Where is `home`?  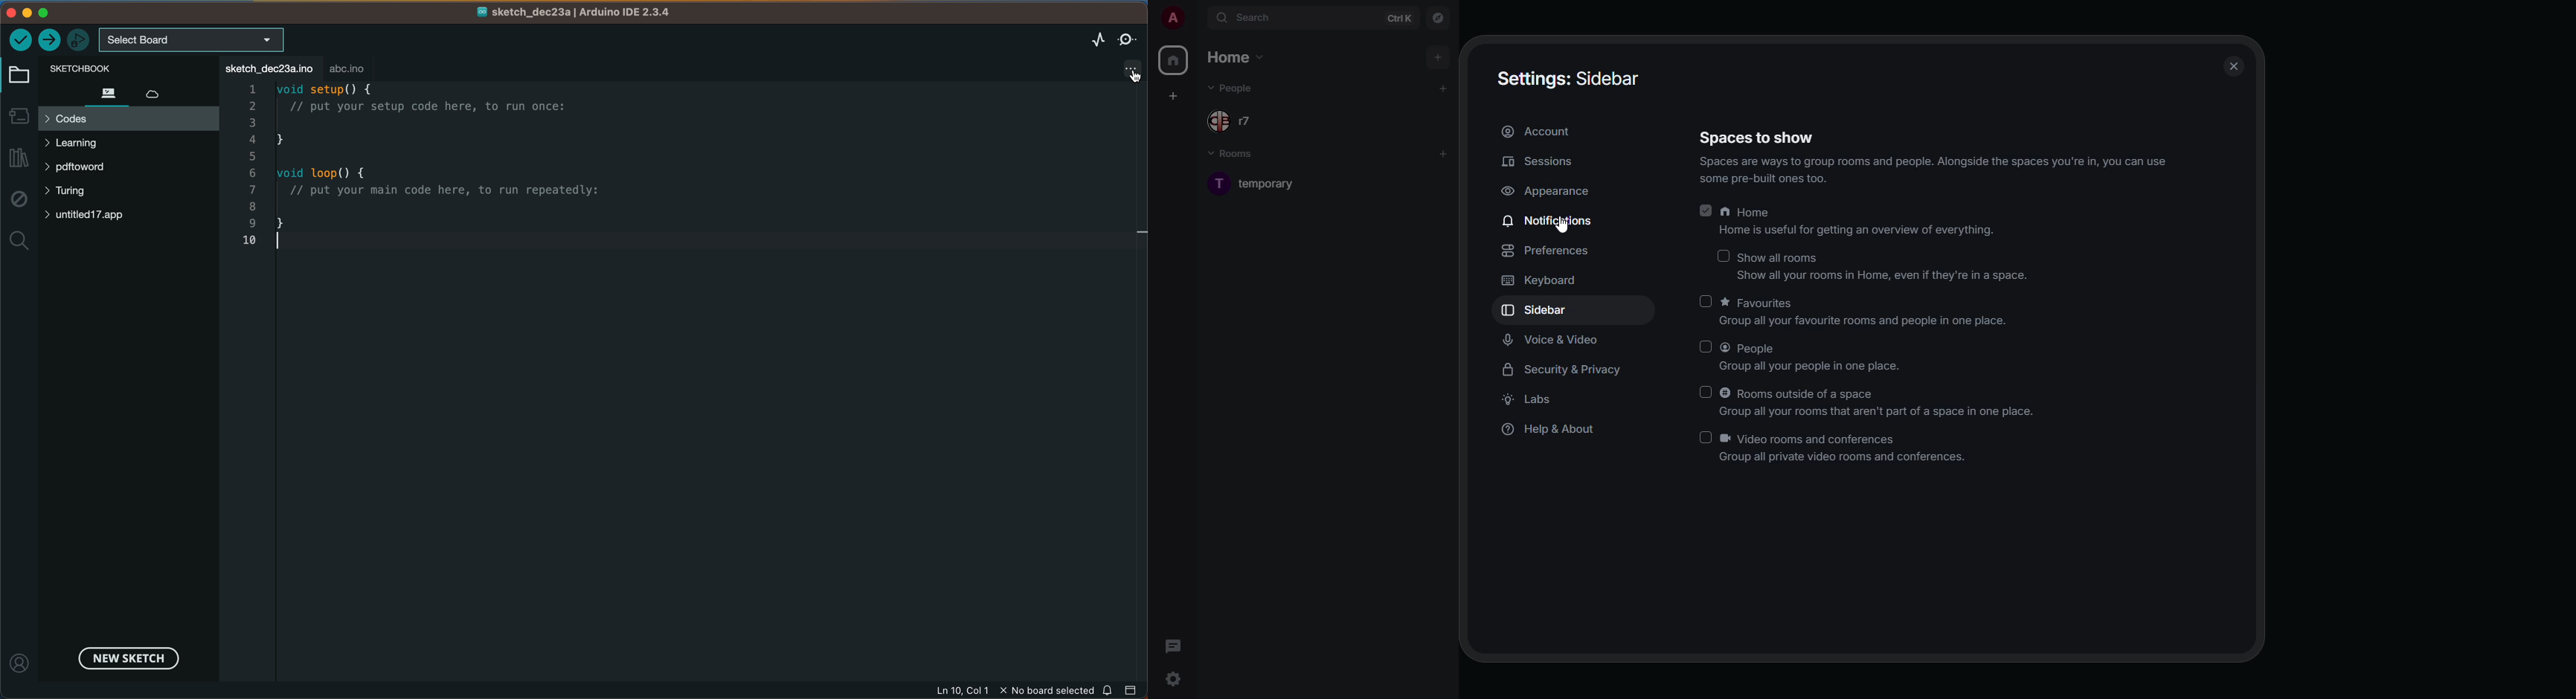
home is located at coordinates (1240, 57).